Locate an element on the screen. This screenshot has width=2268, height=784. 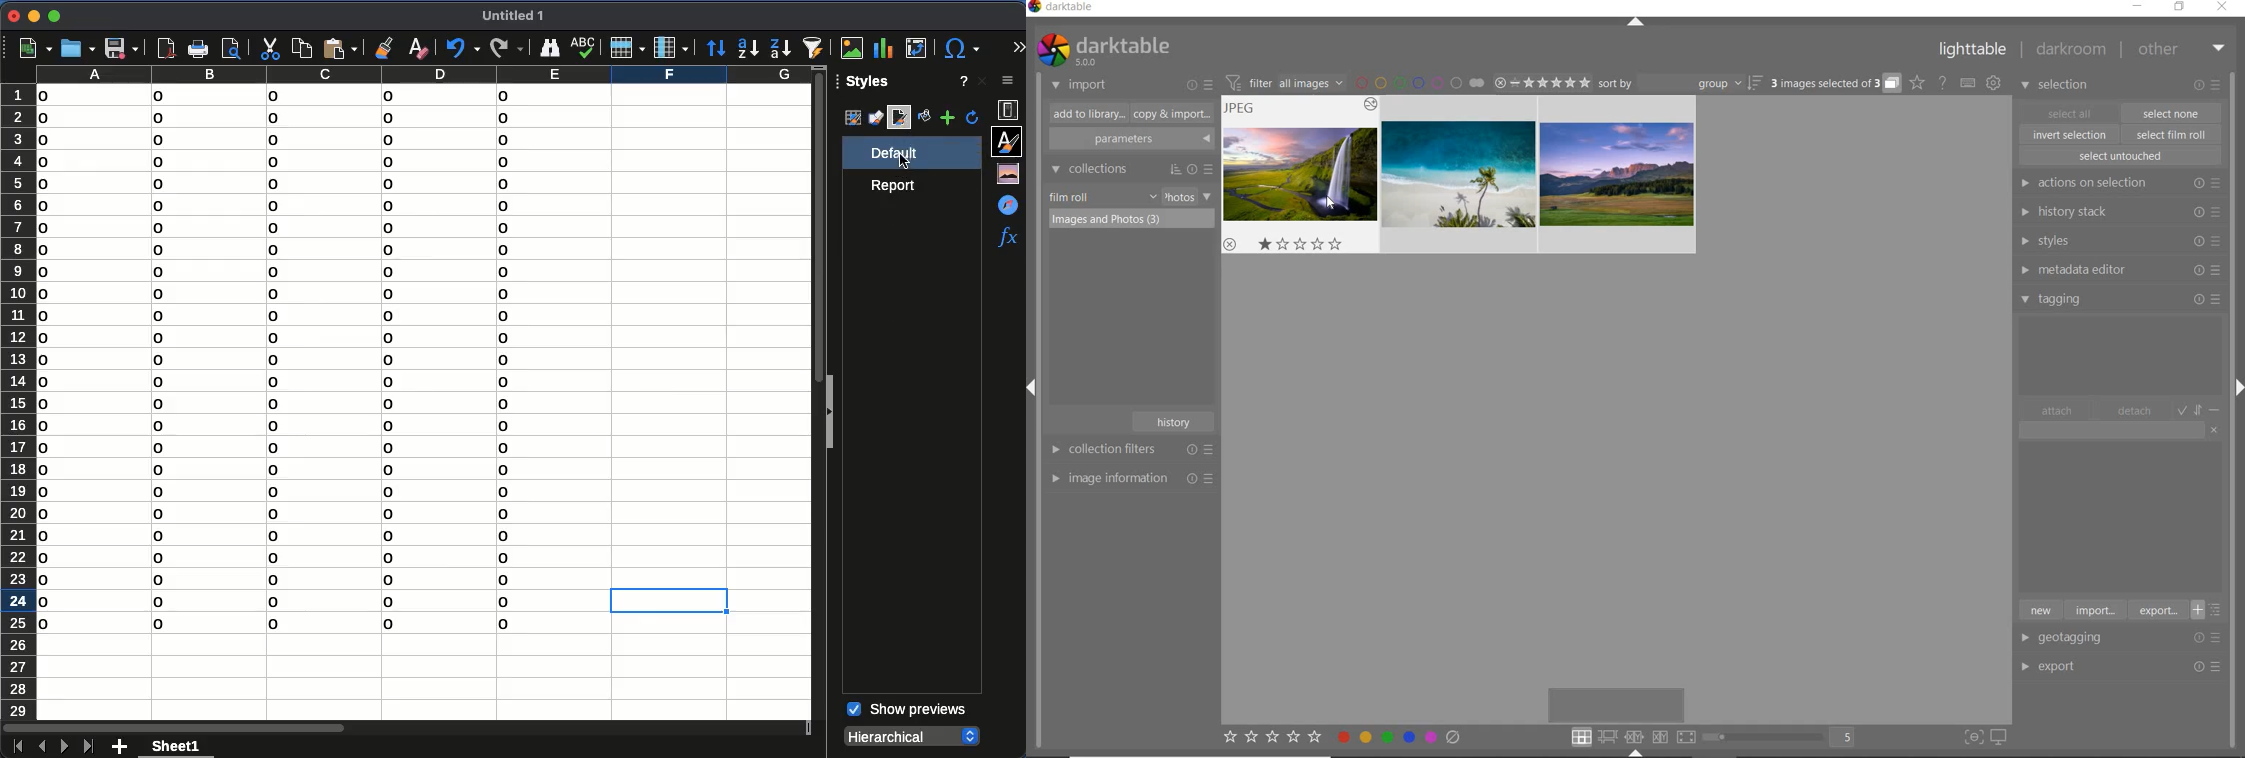
show previews is located at coordinates (905, 710).